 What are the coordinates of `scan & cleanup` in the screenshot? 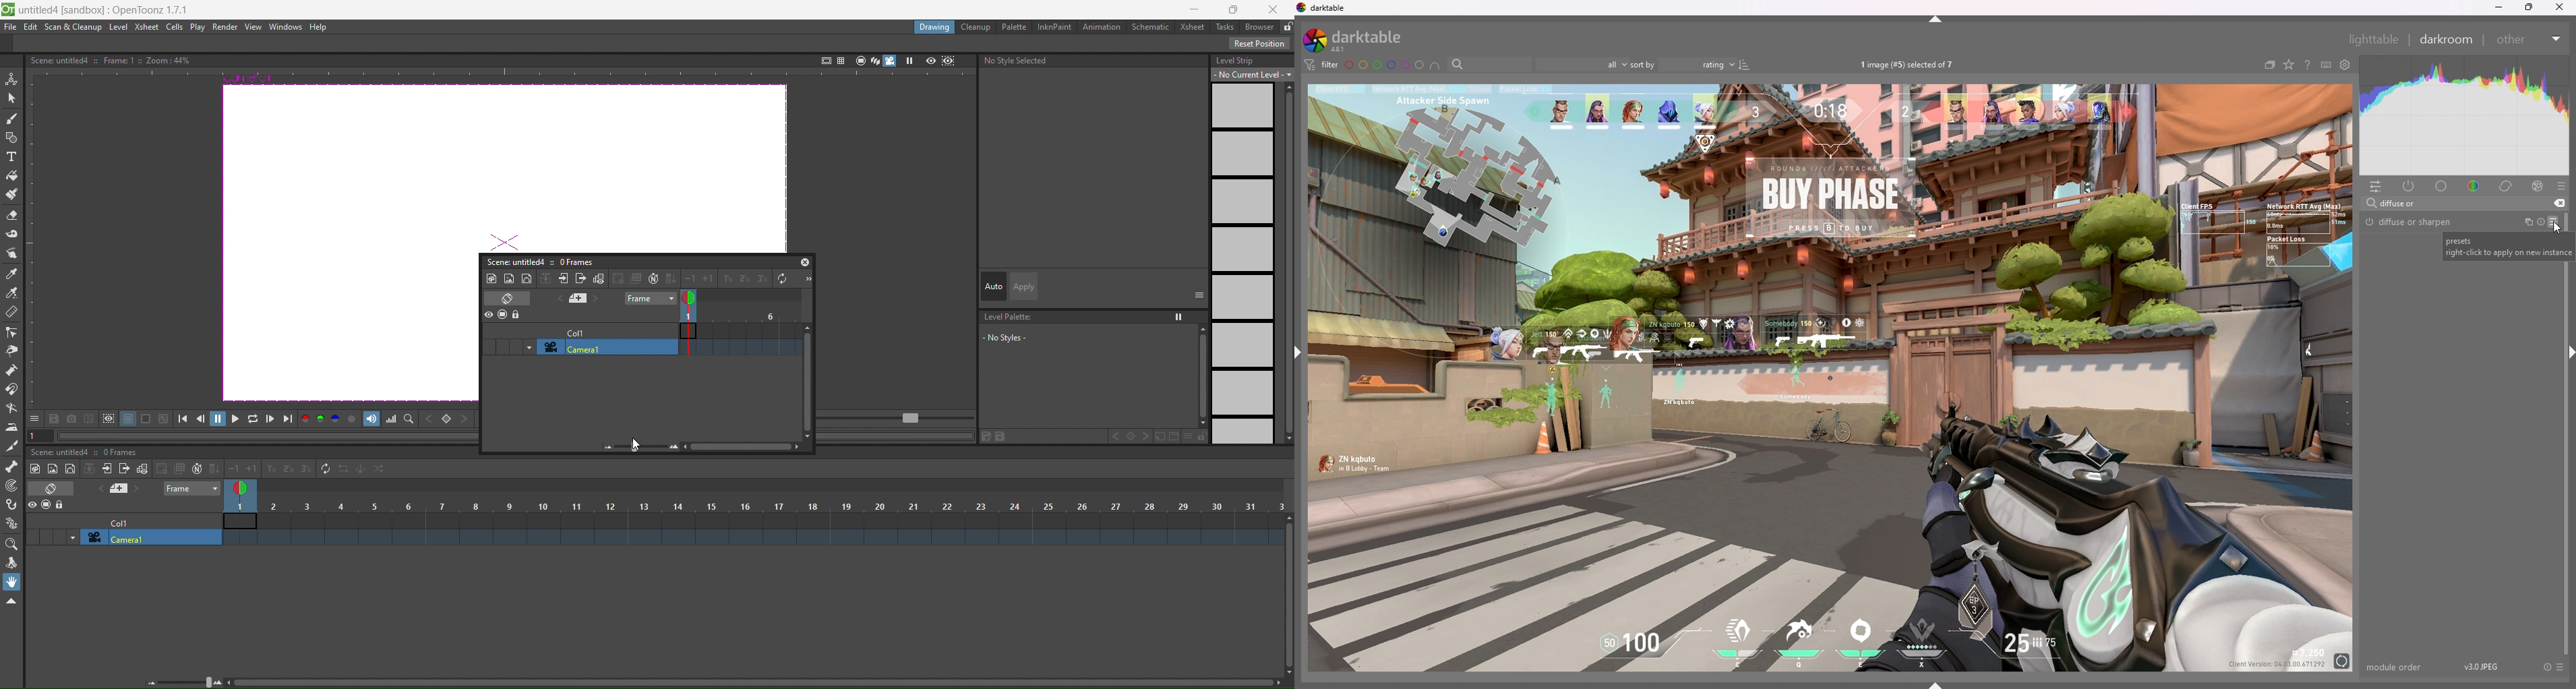 It's located at (73, 28).